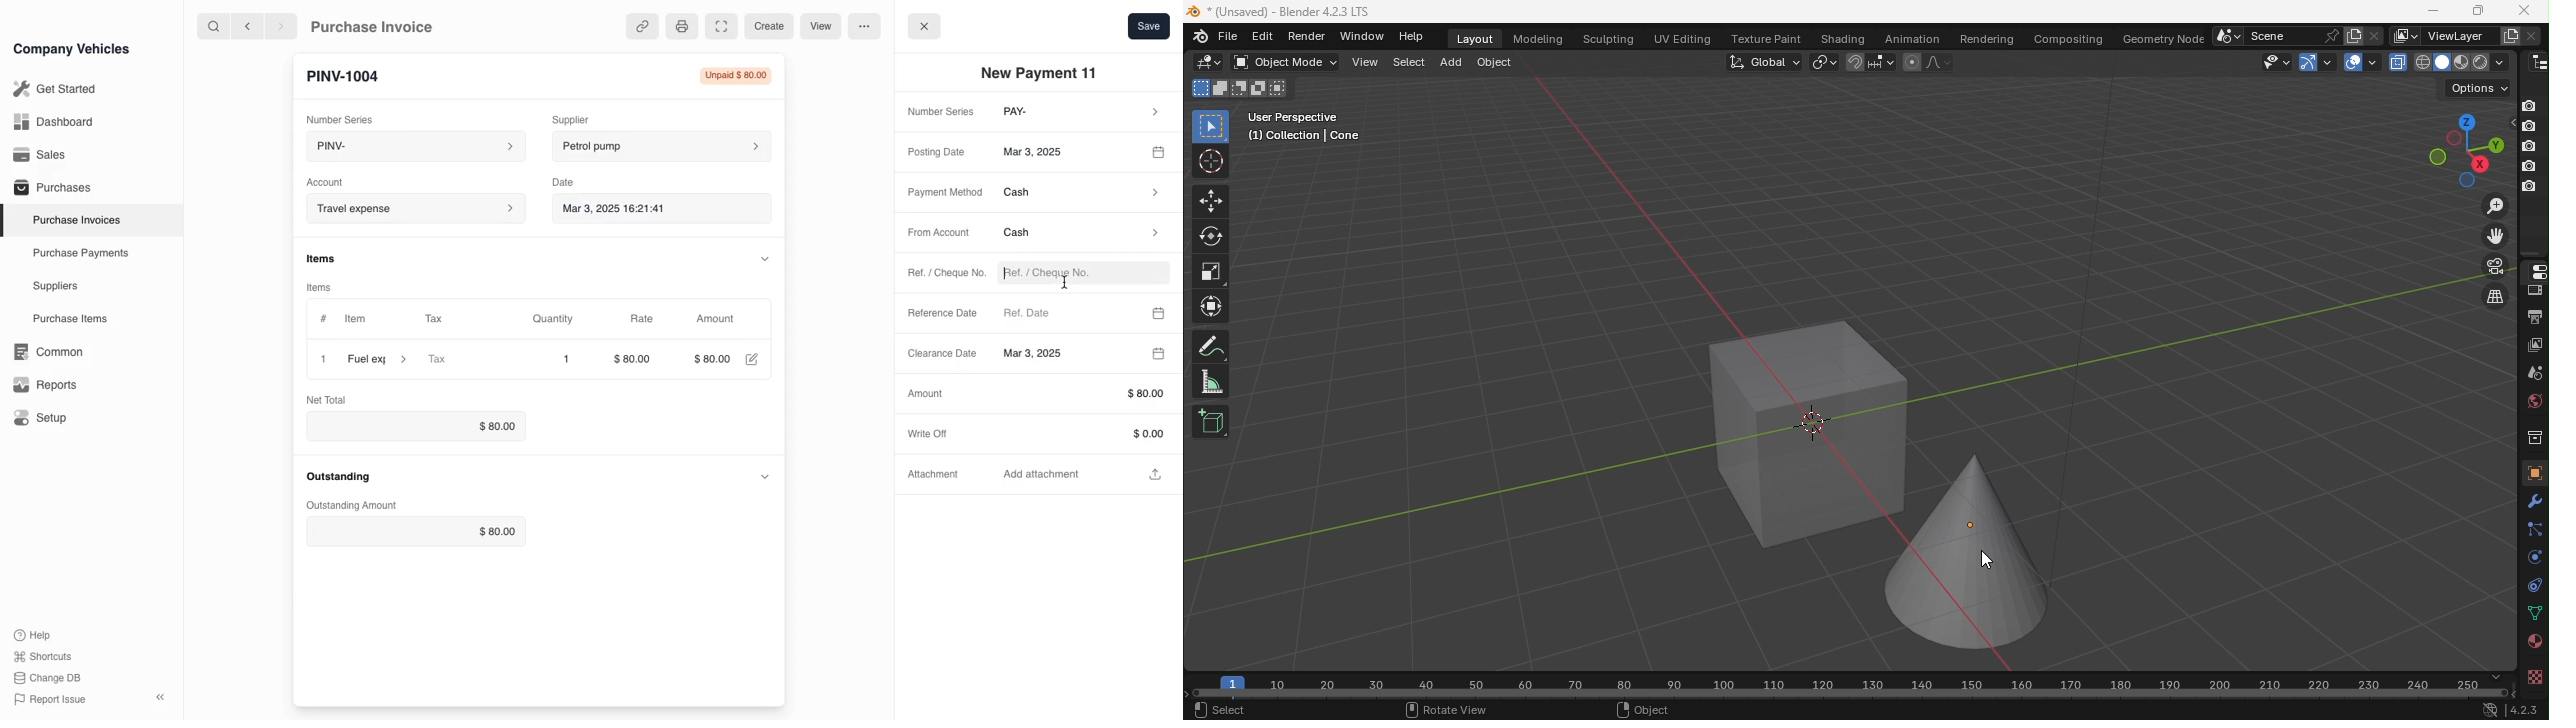 The image size is (2576, 728). I want to click on New Entry, so click(351, 75).